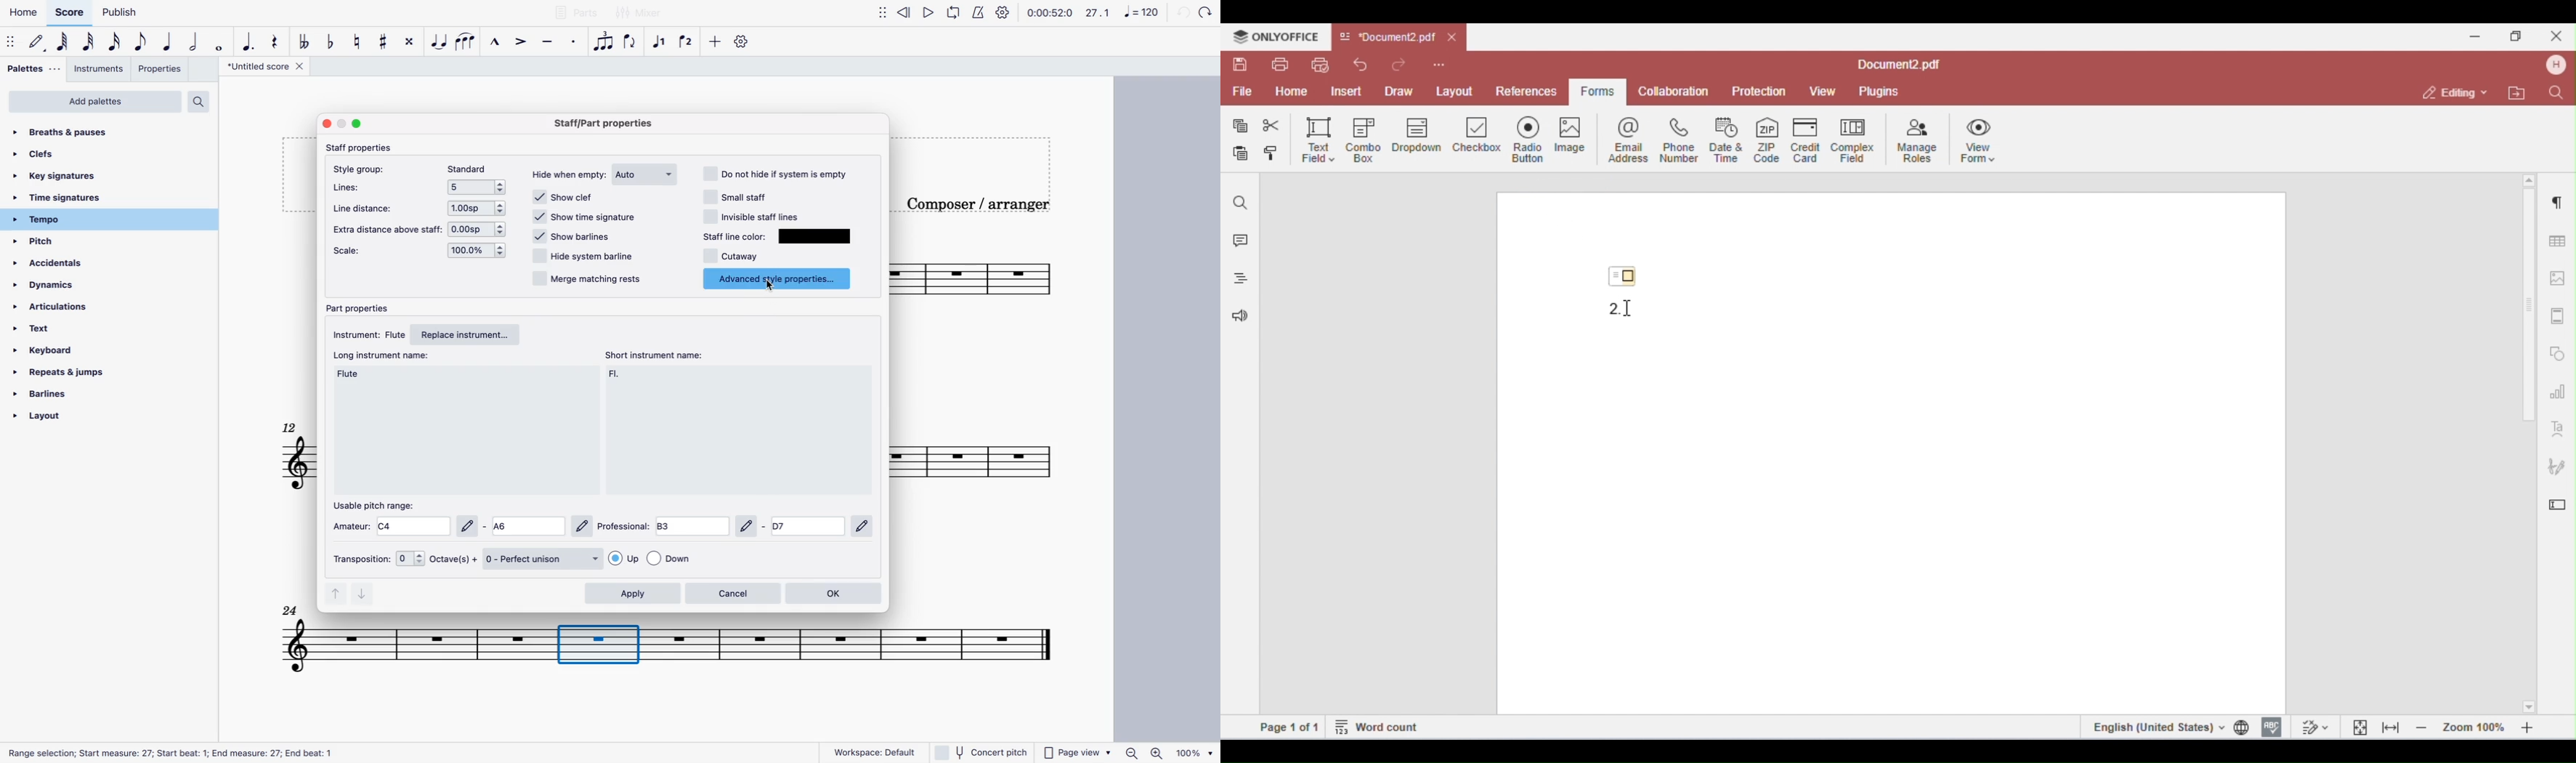 This screenshot has width=2576, height=784. Describe the element at coordinates (583, 217) in the screenshot. I see `show time signature` at that location.